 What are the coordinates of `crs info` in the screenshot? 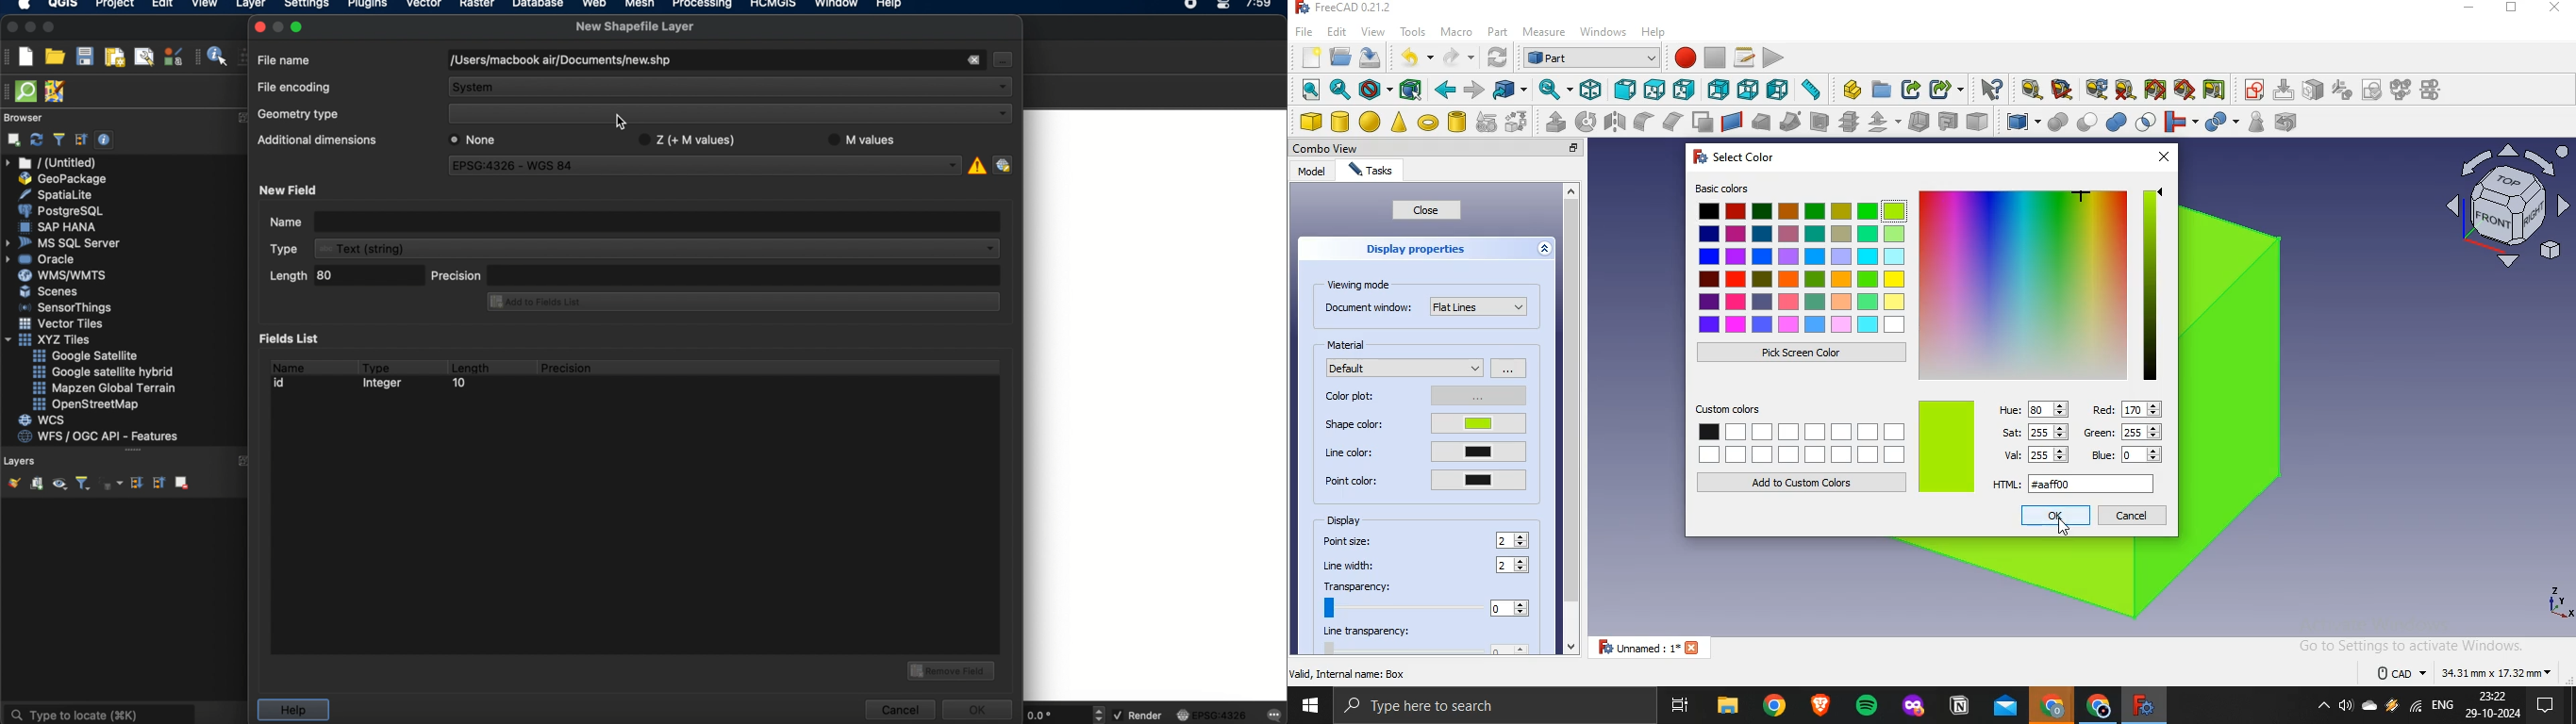 It's located at (976, 164).